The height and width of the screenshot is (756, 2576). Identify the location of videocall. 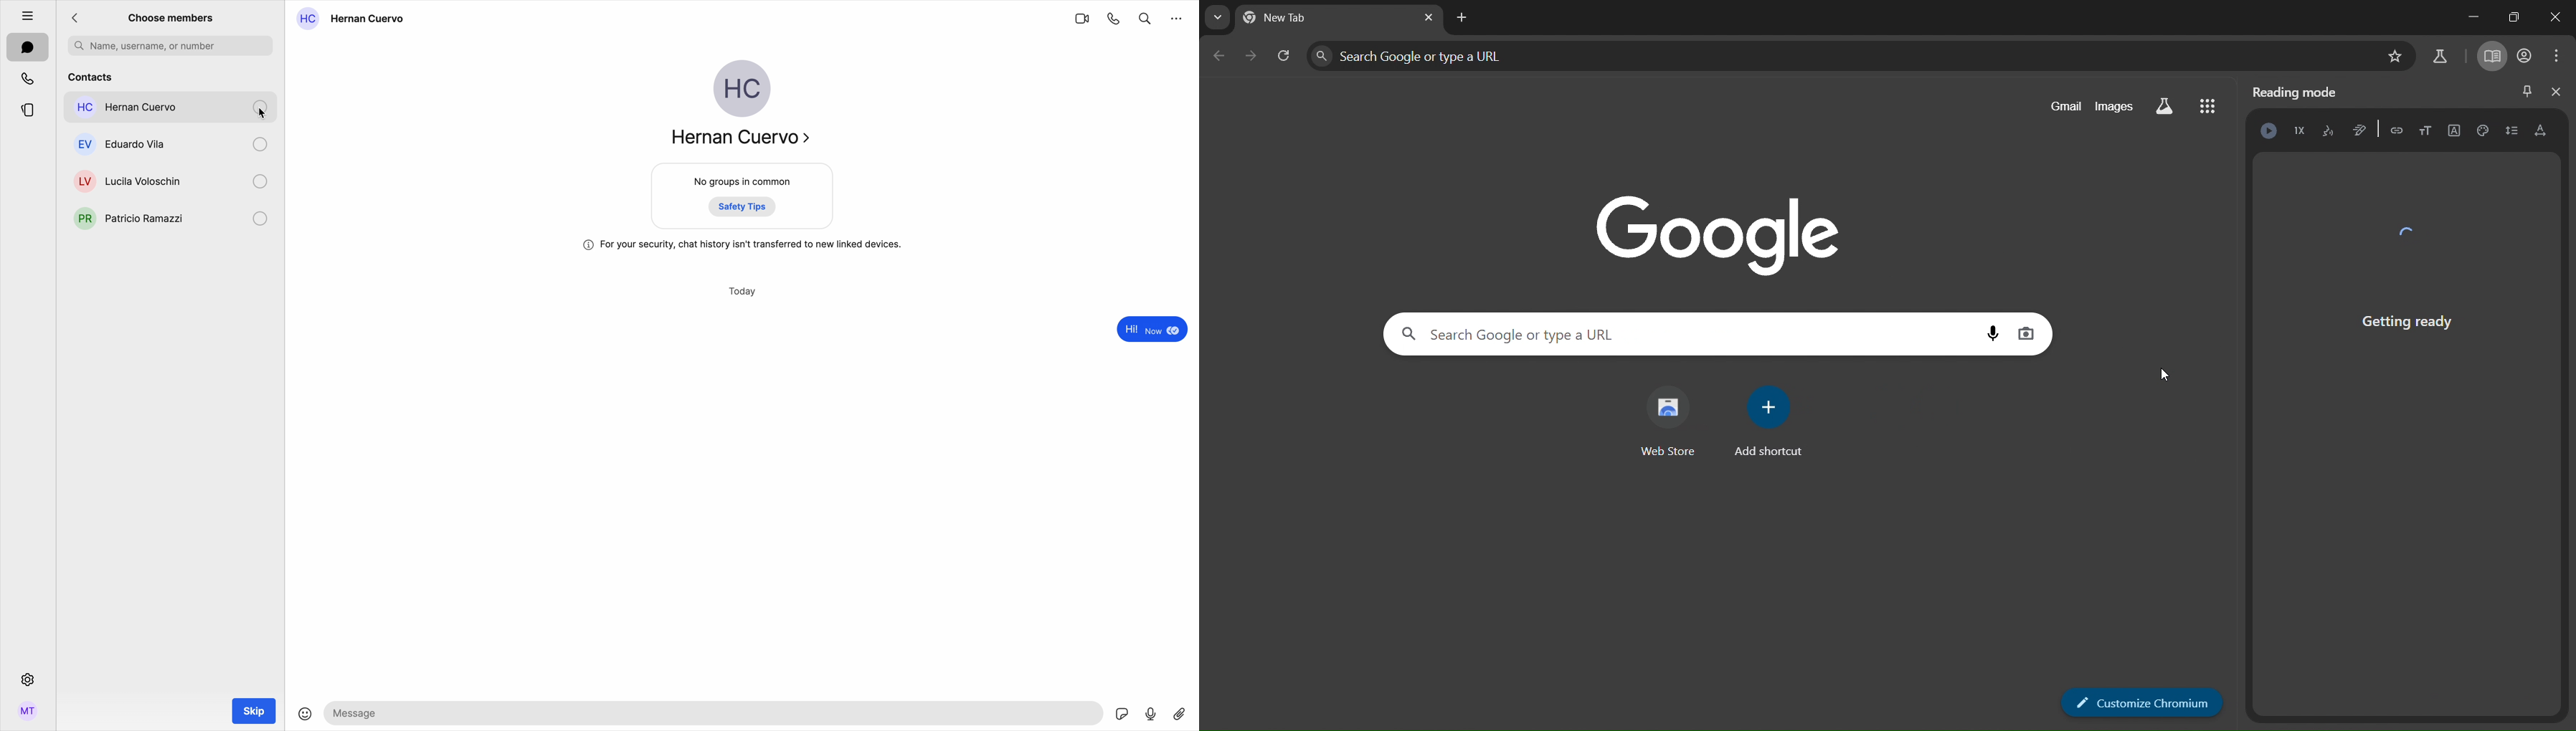
(1082, 18).